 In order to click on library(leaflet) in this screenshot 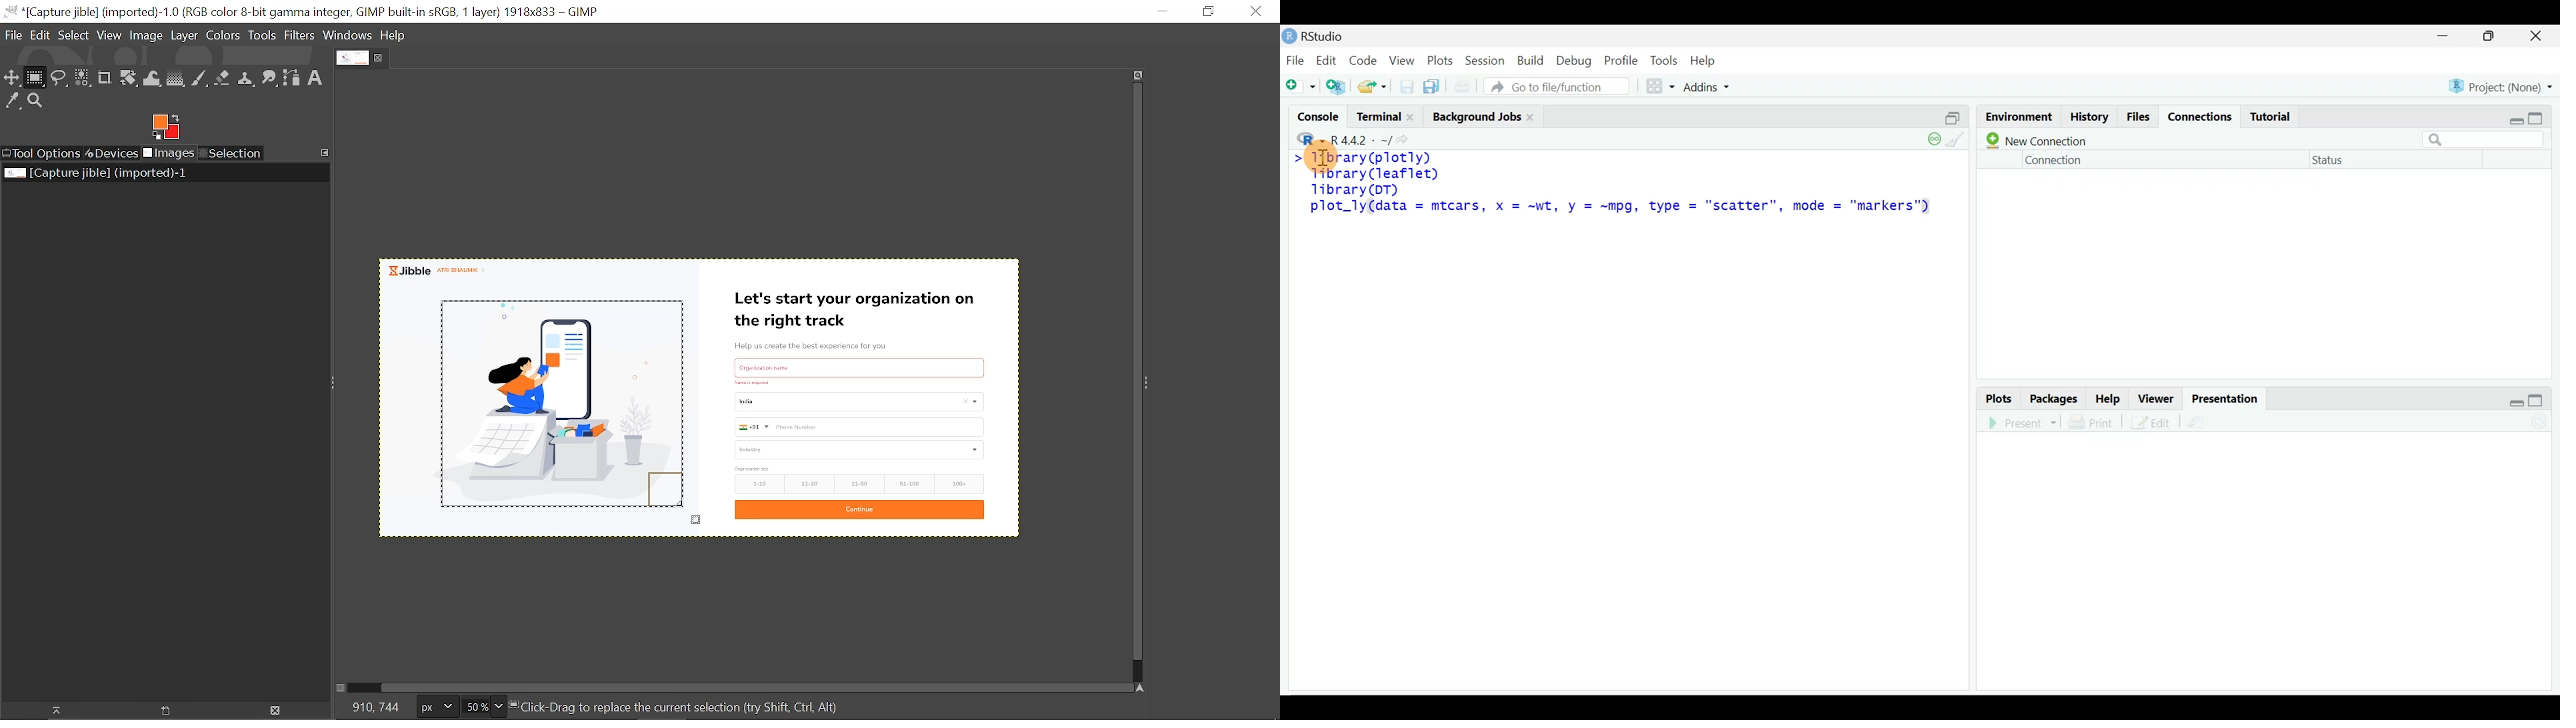, I will do `click(1376, 174)`.